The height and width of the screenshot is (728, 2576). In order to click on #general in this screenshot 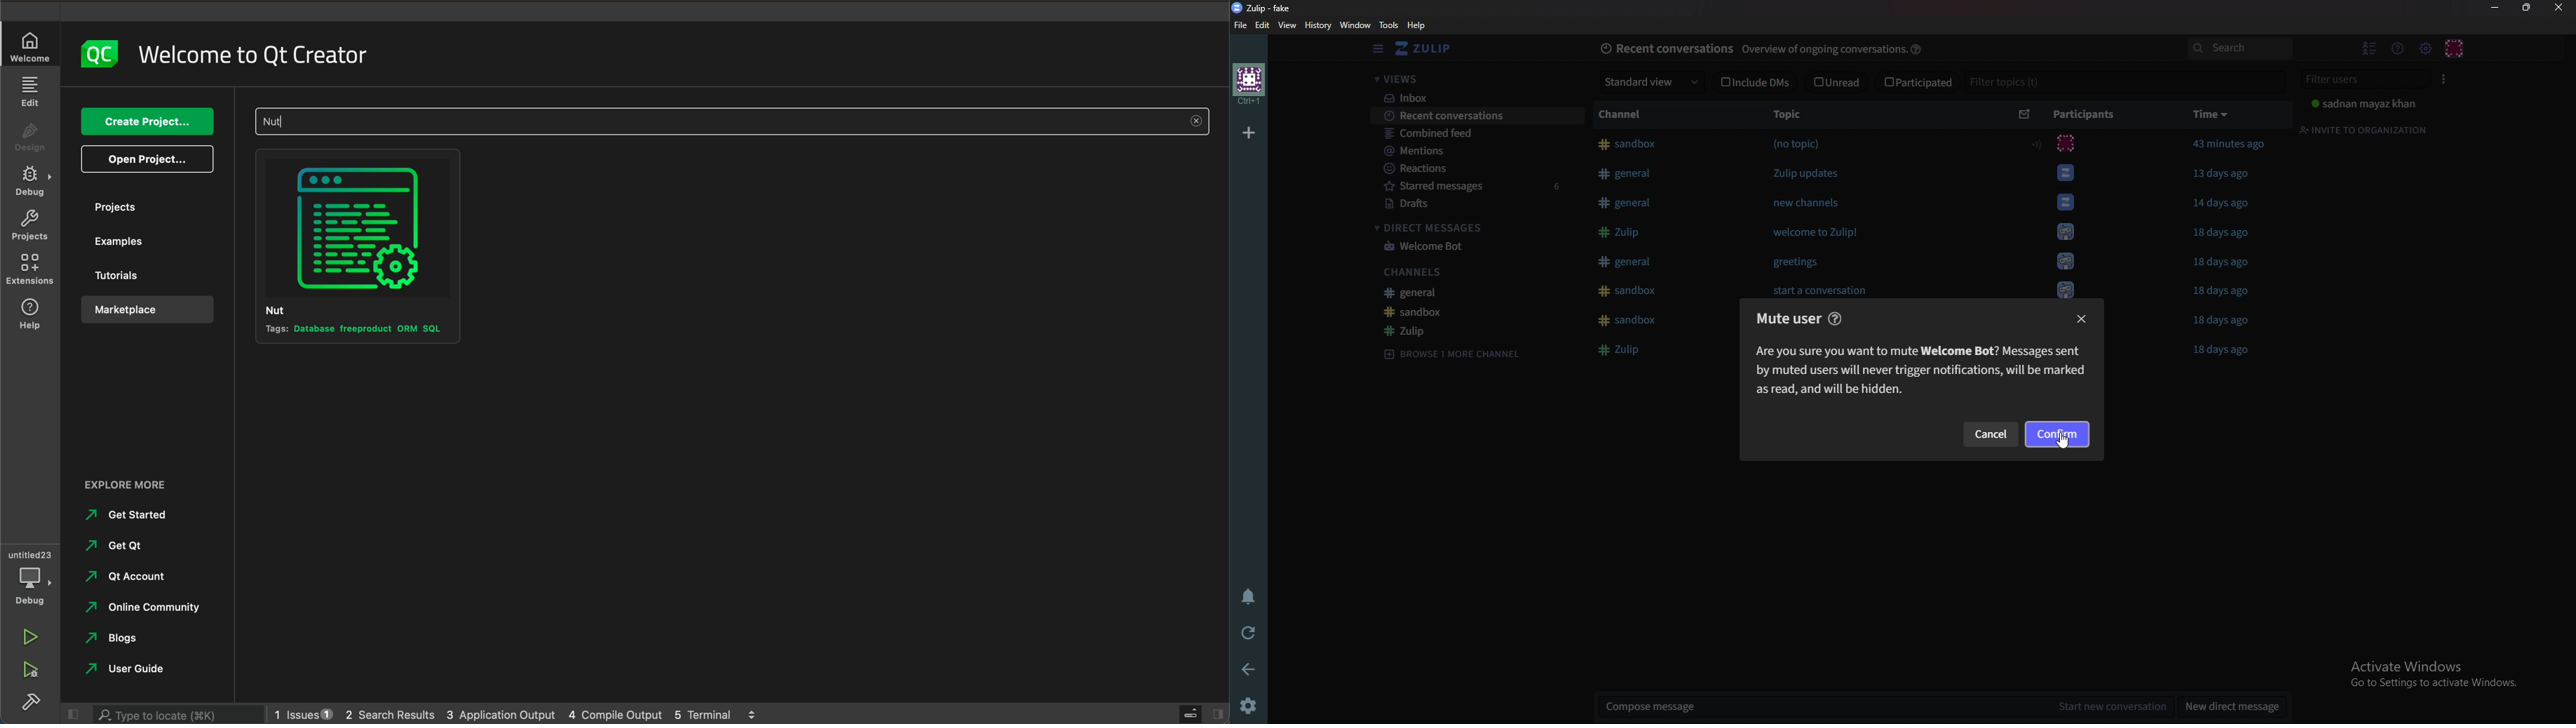, I will do `click(1625, 203)`.